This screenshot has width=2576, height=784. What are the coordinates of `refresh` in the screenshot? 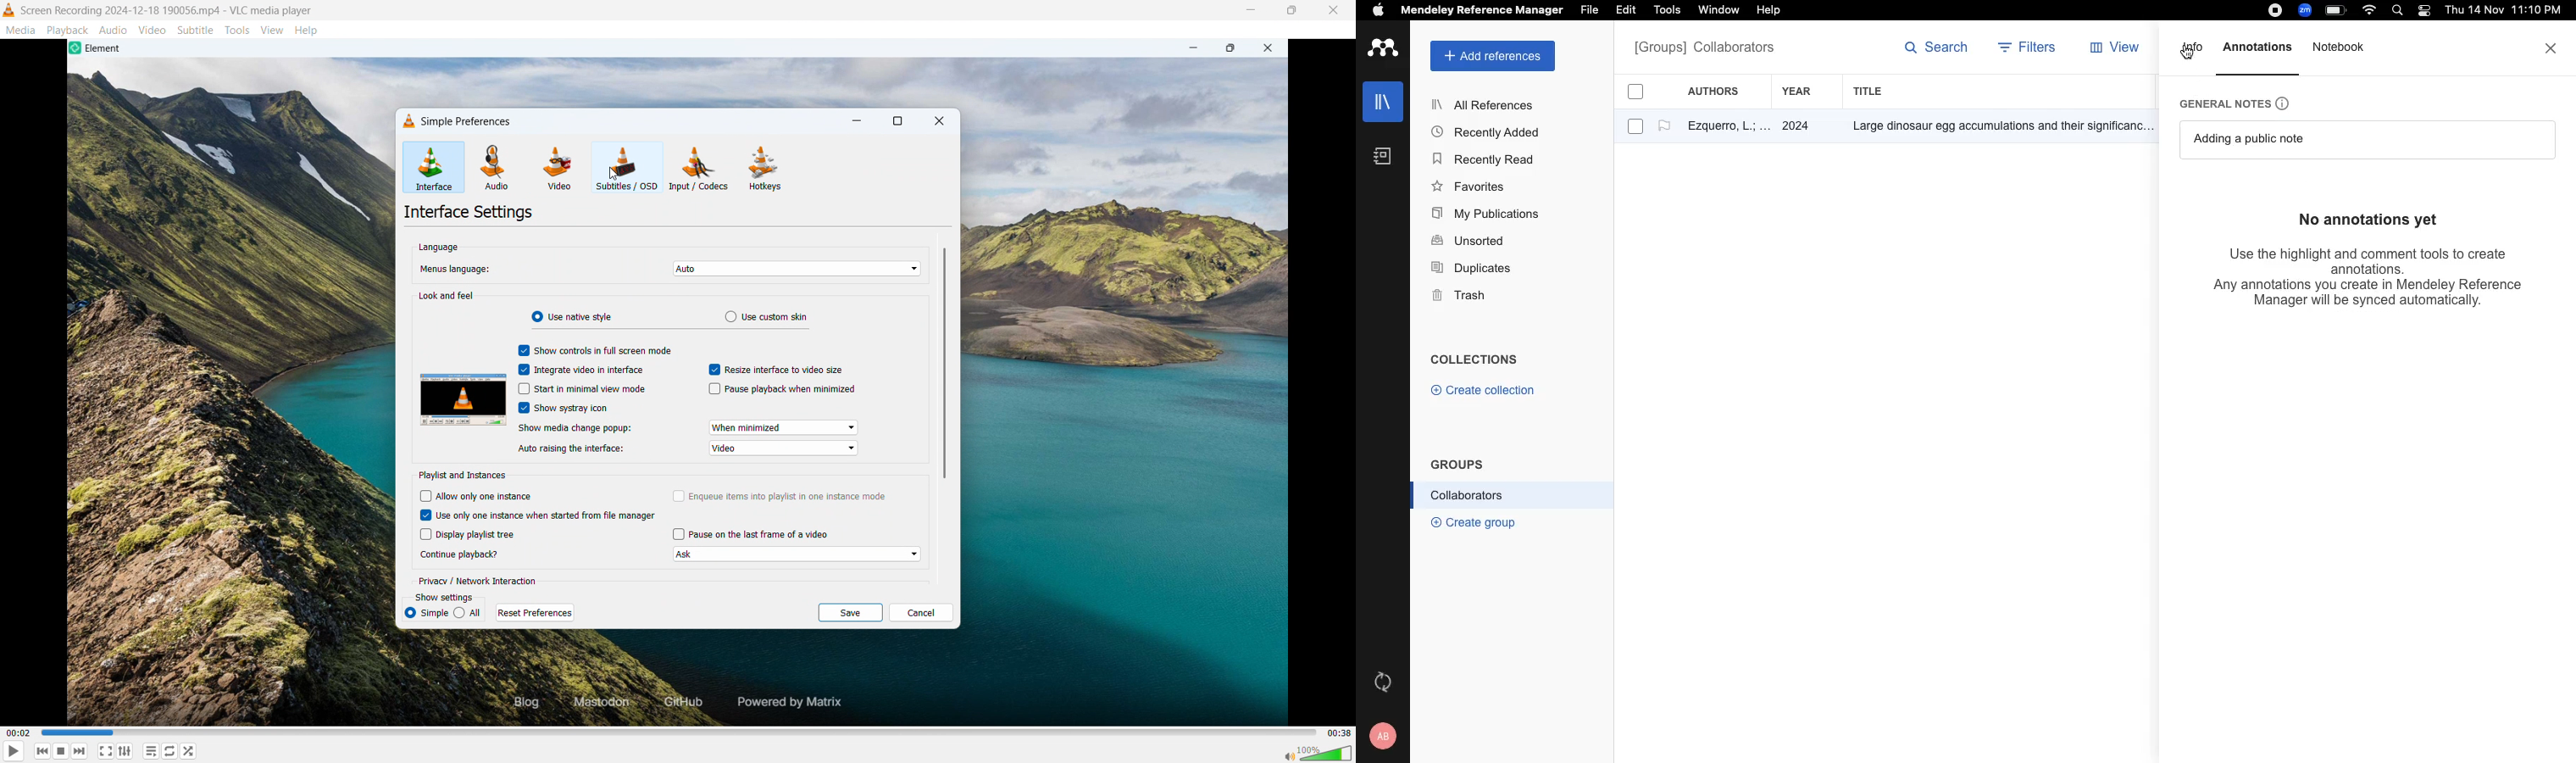 It's located at (1385, 682).